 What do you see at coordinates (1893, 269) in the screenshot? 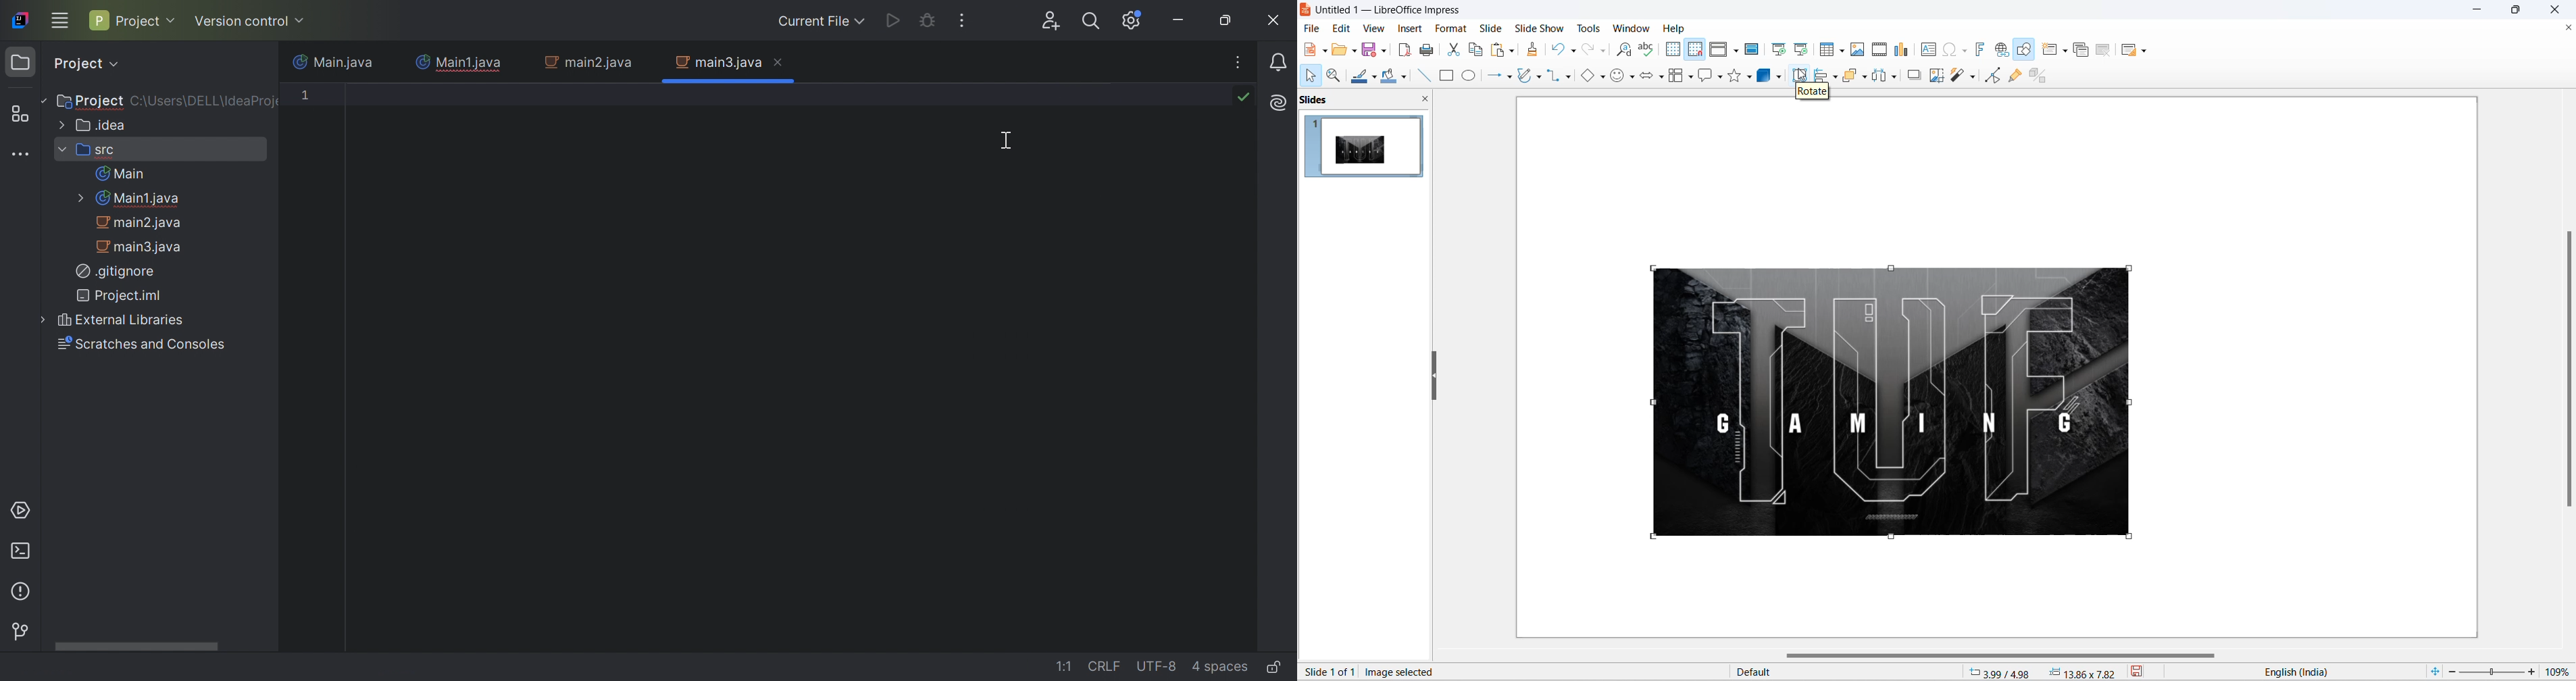
I see `image selection markup` at bounding box center [1893, 269].